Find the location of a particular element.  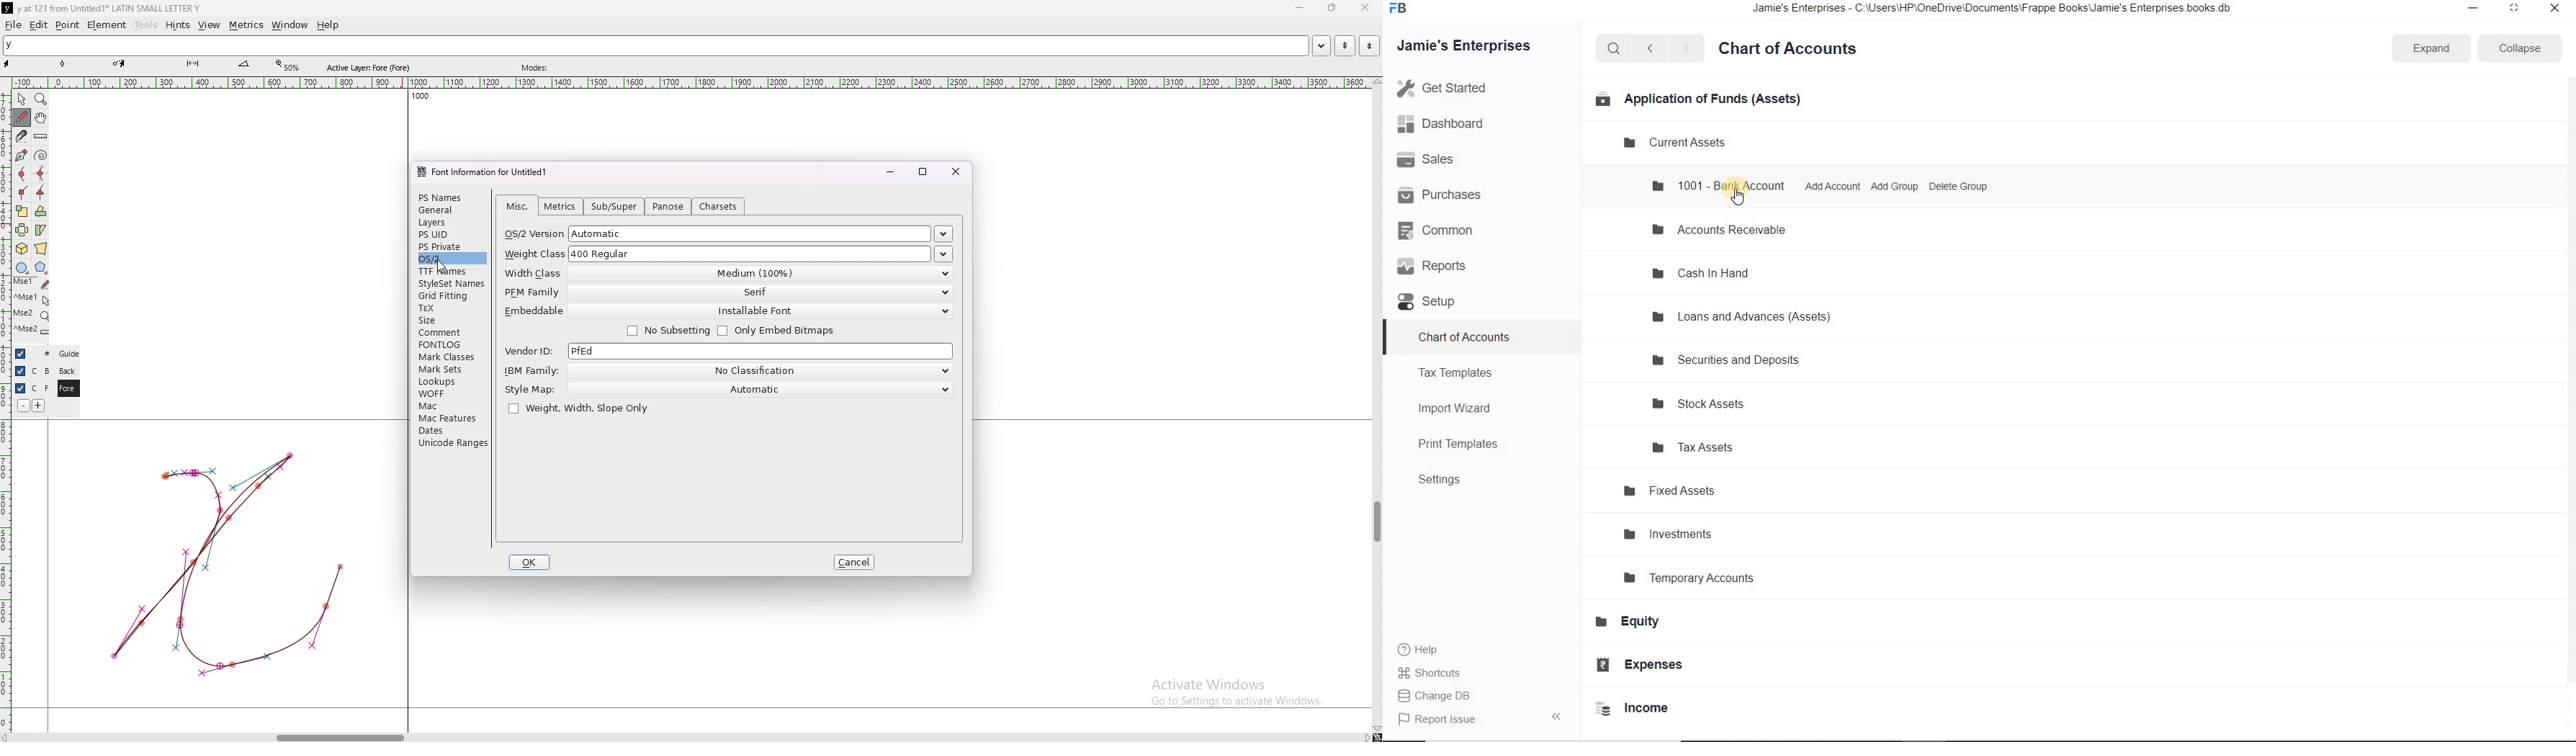

maximize is located at coordinates (2513, 8).